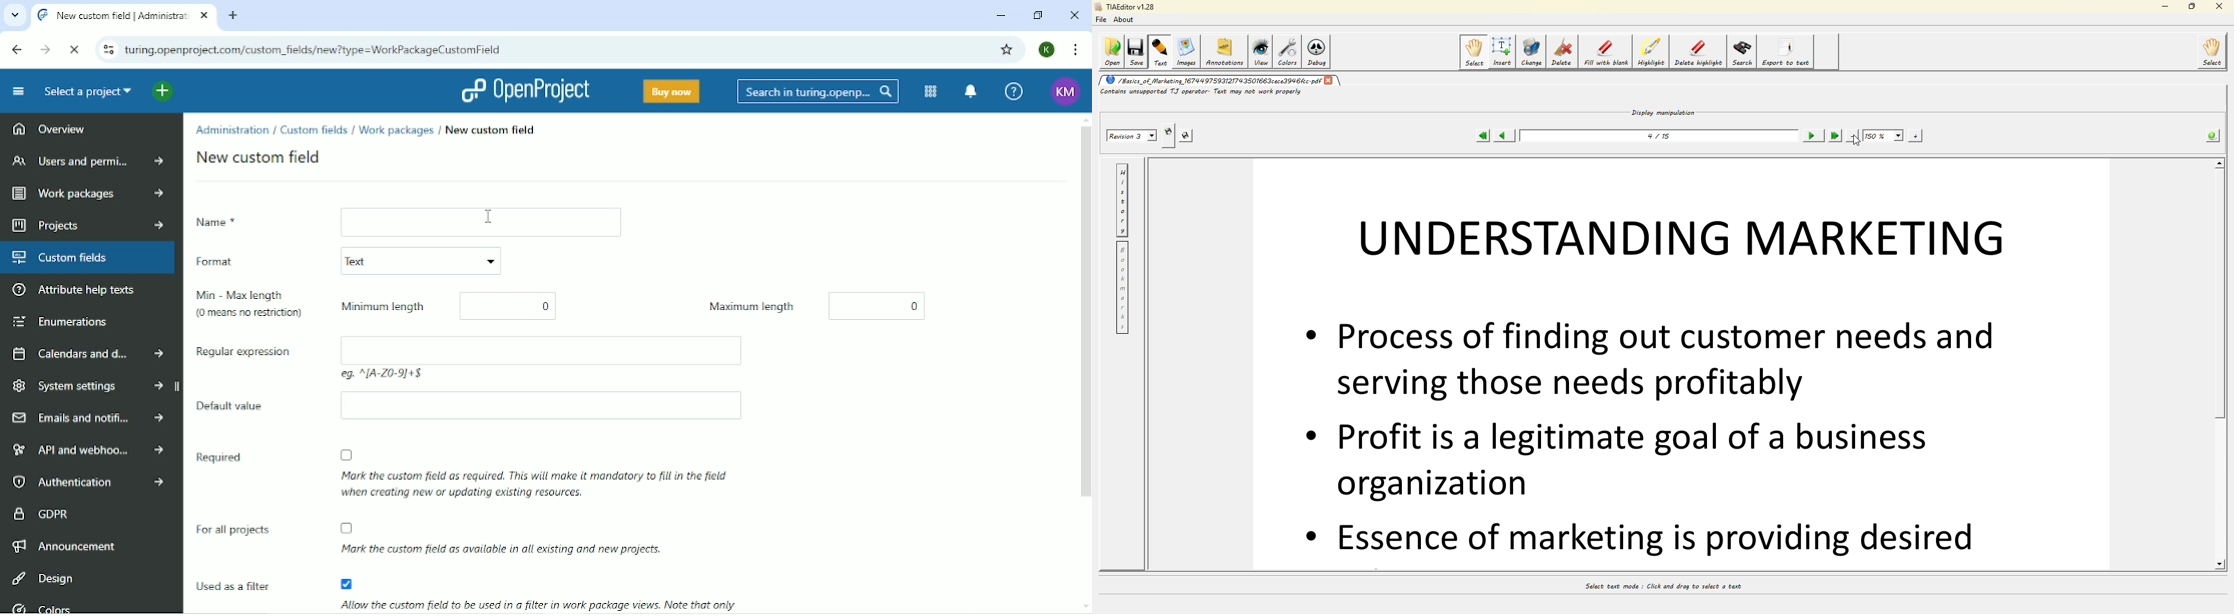 This screenshot has width=2240, height=616. What do you see at coordinates (43, 577) in the screenshot?
I see `Design` at bounding box center [43, 577].